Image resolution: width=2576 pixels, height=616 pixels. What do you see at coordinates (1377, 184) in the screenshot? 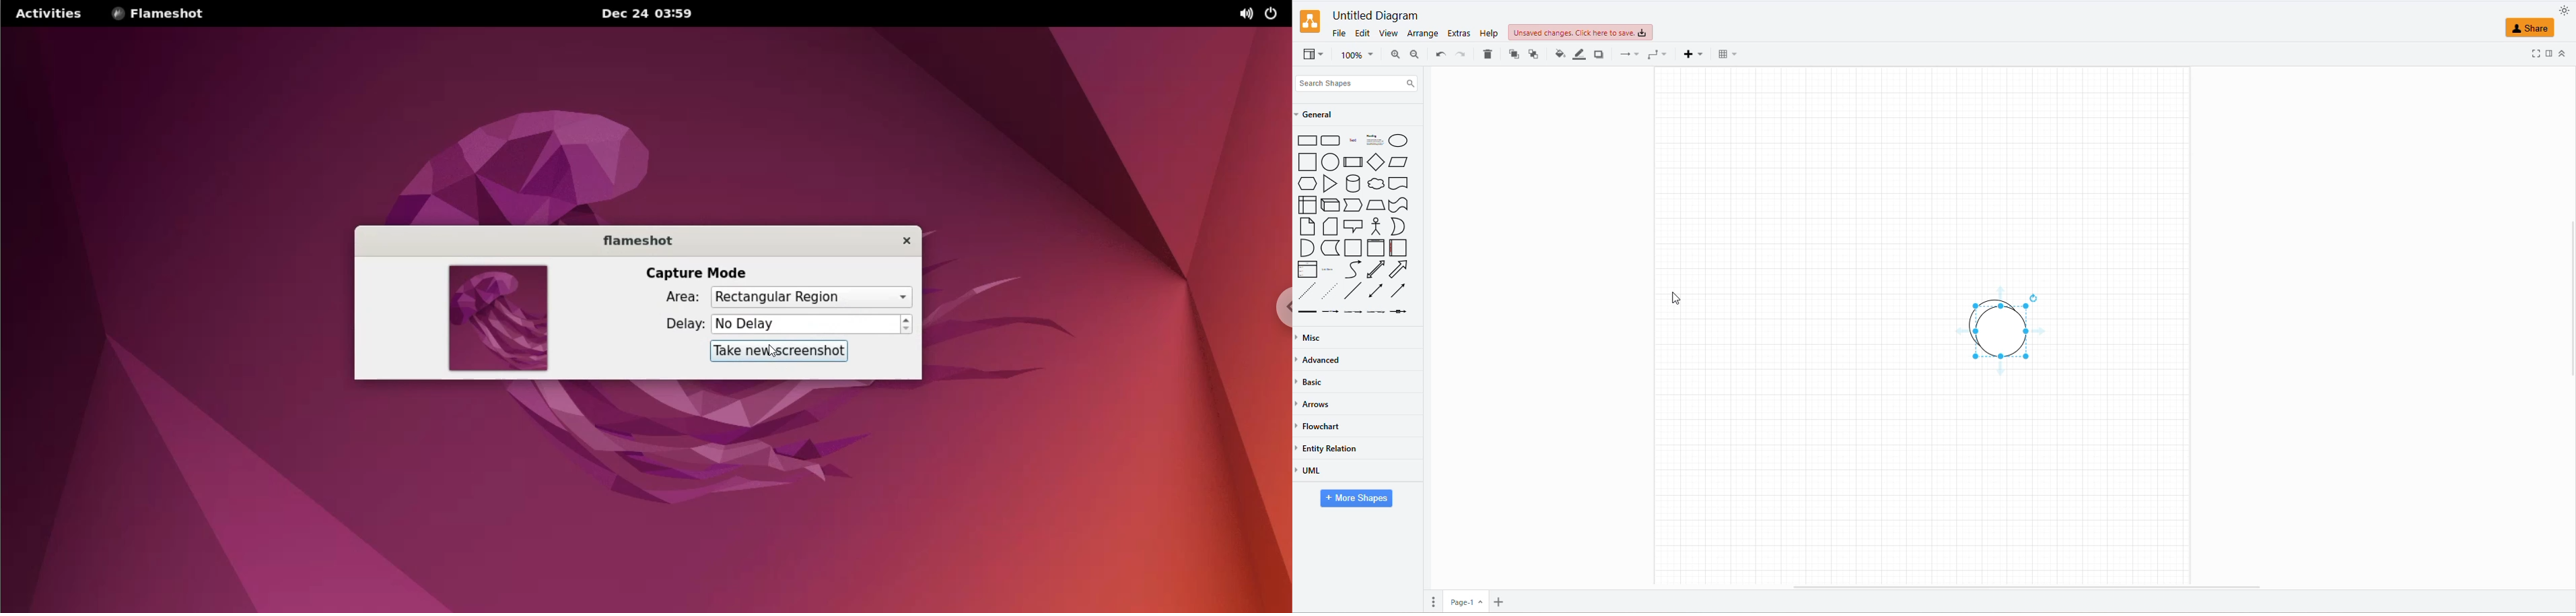
I see `CLOUD` at bounding box center [1377, 184].